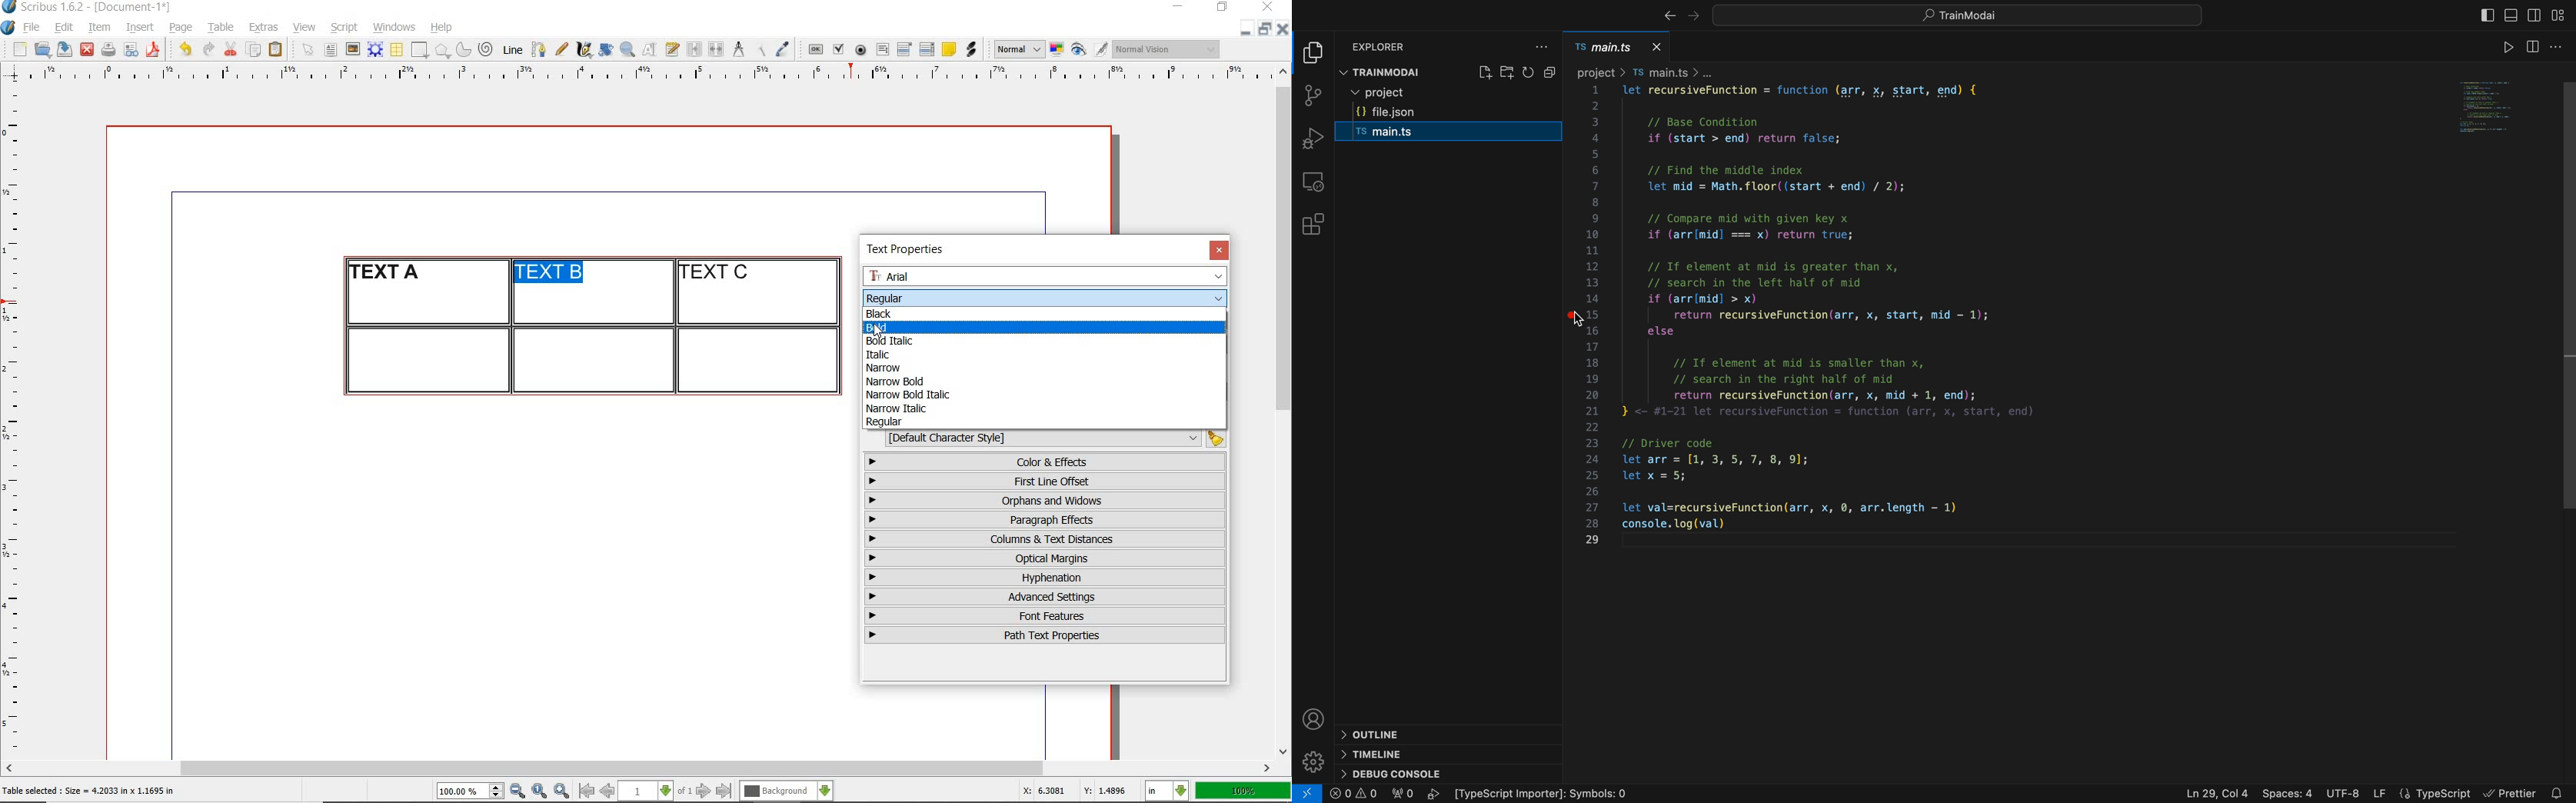  I want to click on zoom to, so click(540, 791).